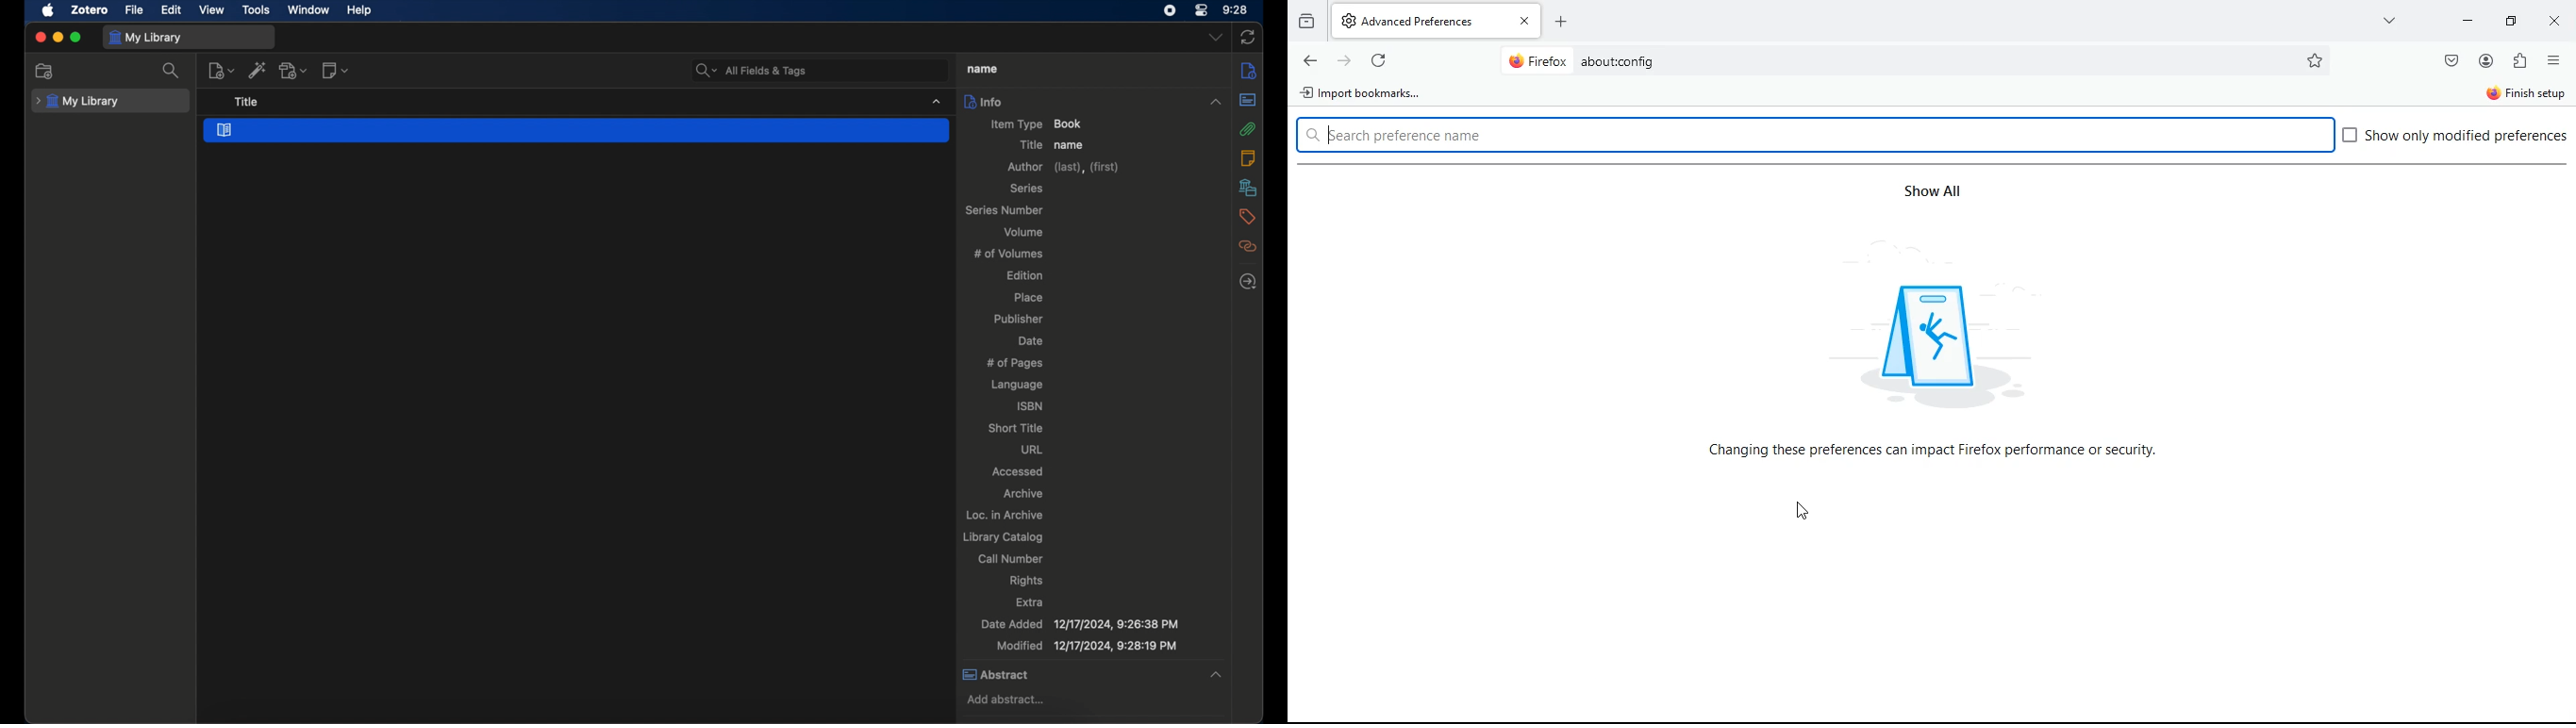 This screenshot has height=728, width=2576. Describe the element at coordinates (360, 10) in the screenshot. I see `help` at that location.